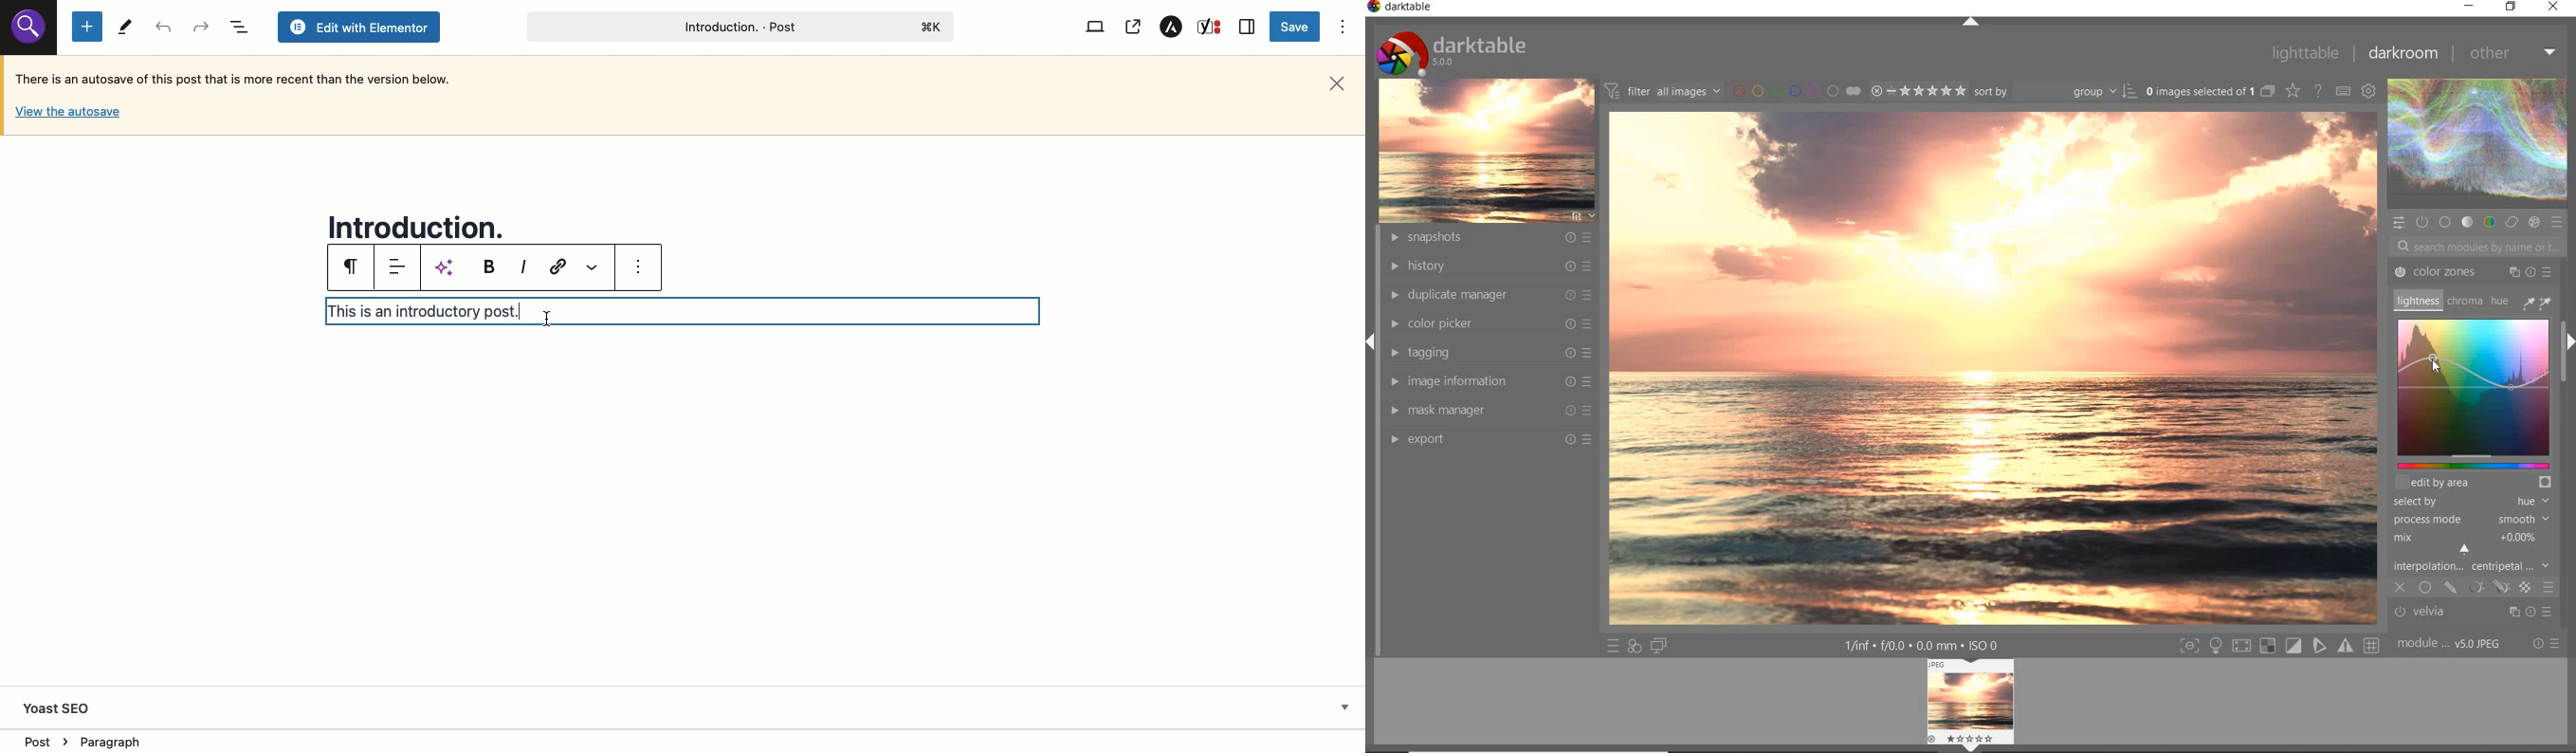 Image resolution: width=2576 pixels, height=756 pixels. Describe the element at coordinates (398, 266) in the screenshot. I see `Align` at that location.